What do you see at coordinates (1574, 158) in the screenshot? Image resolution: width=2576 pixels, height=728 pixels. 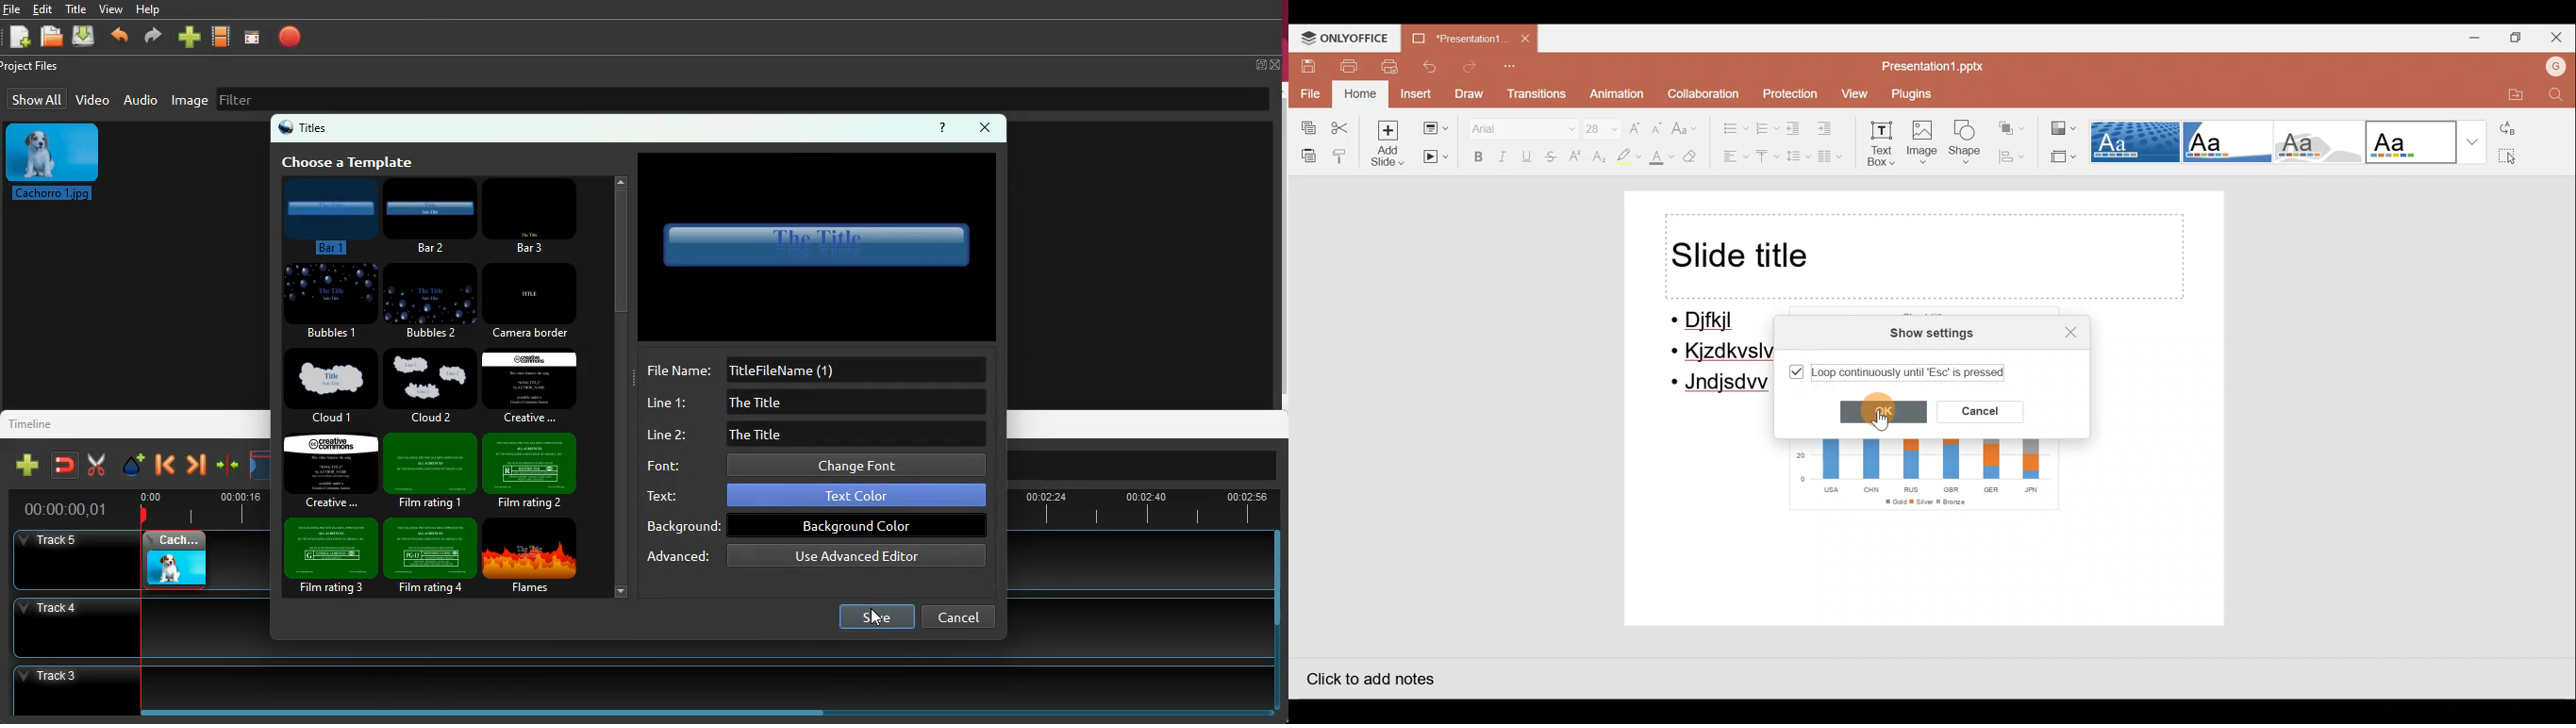 I see `Superscript` at bounding box center [1574, 158].